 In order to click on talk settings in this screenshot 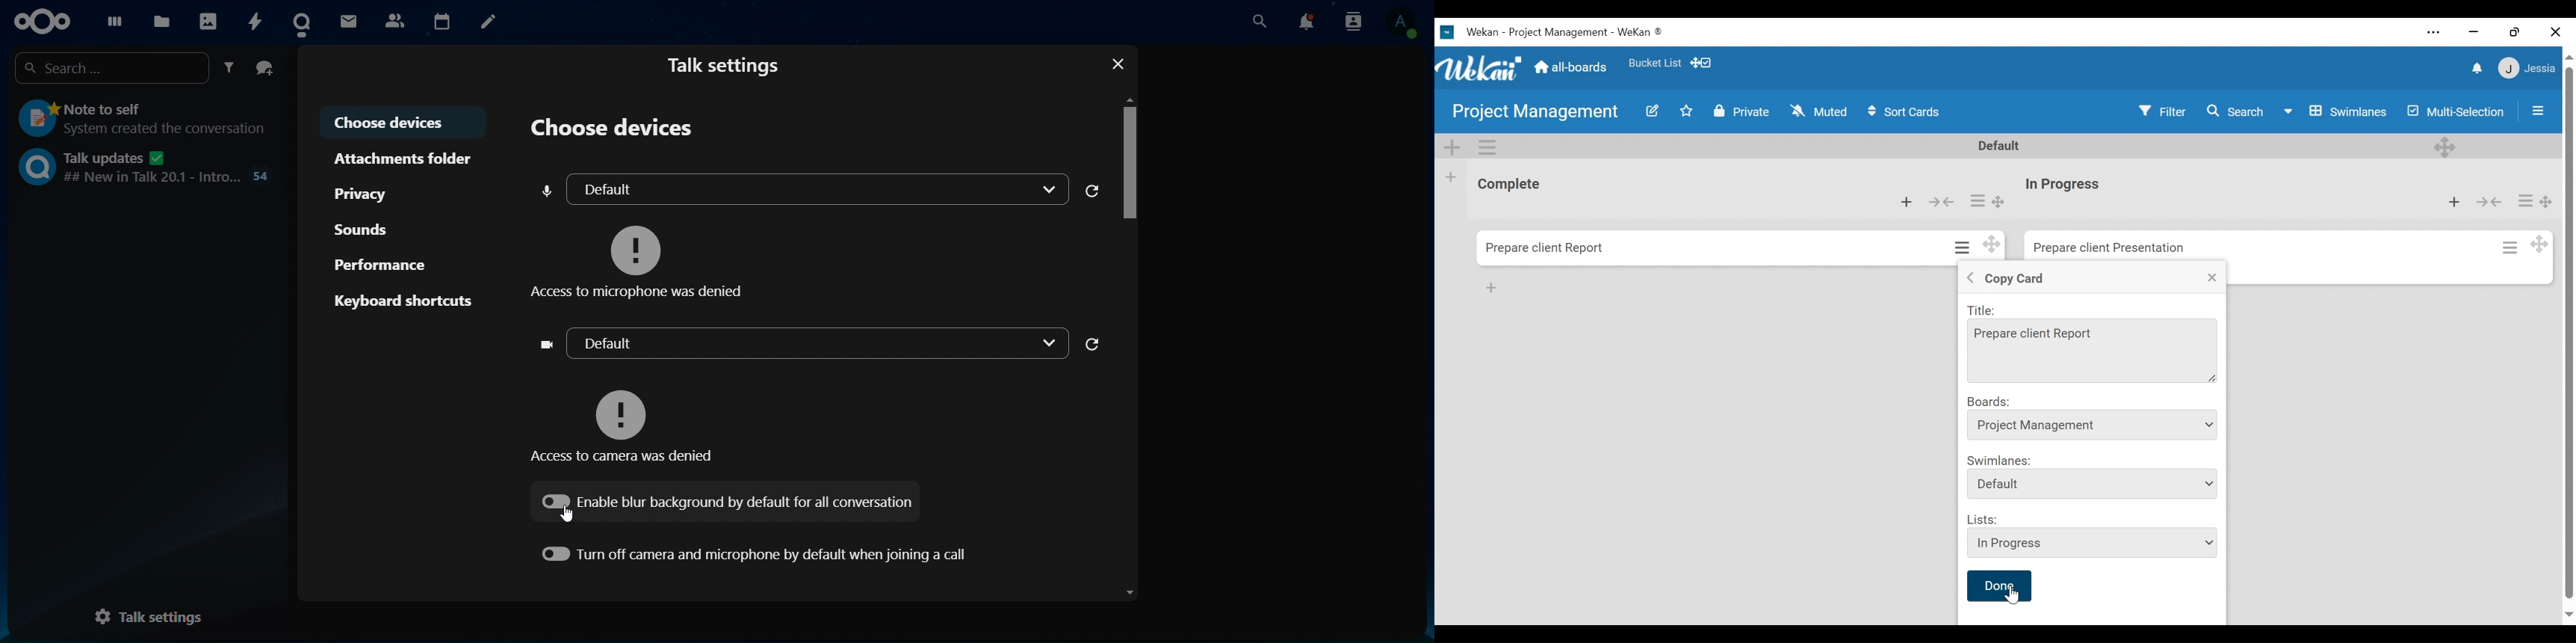, I will do `click(146, 616)`.